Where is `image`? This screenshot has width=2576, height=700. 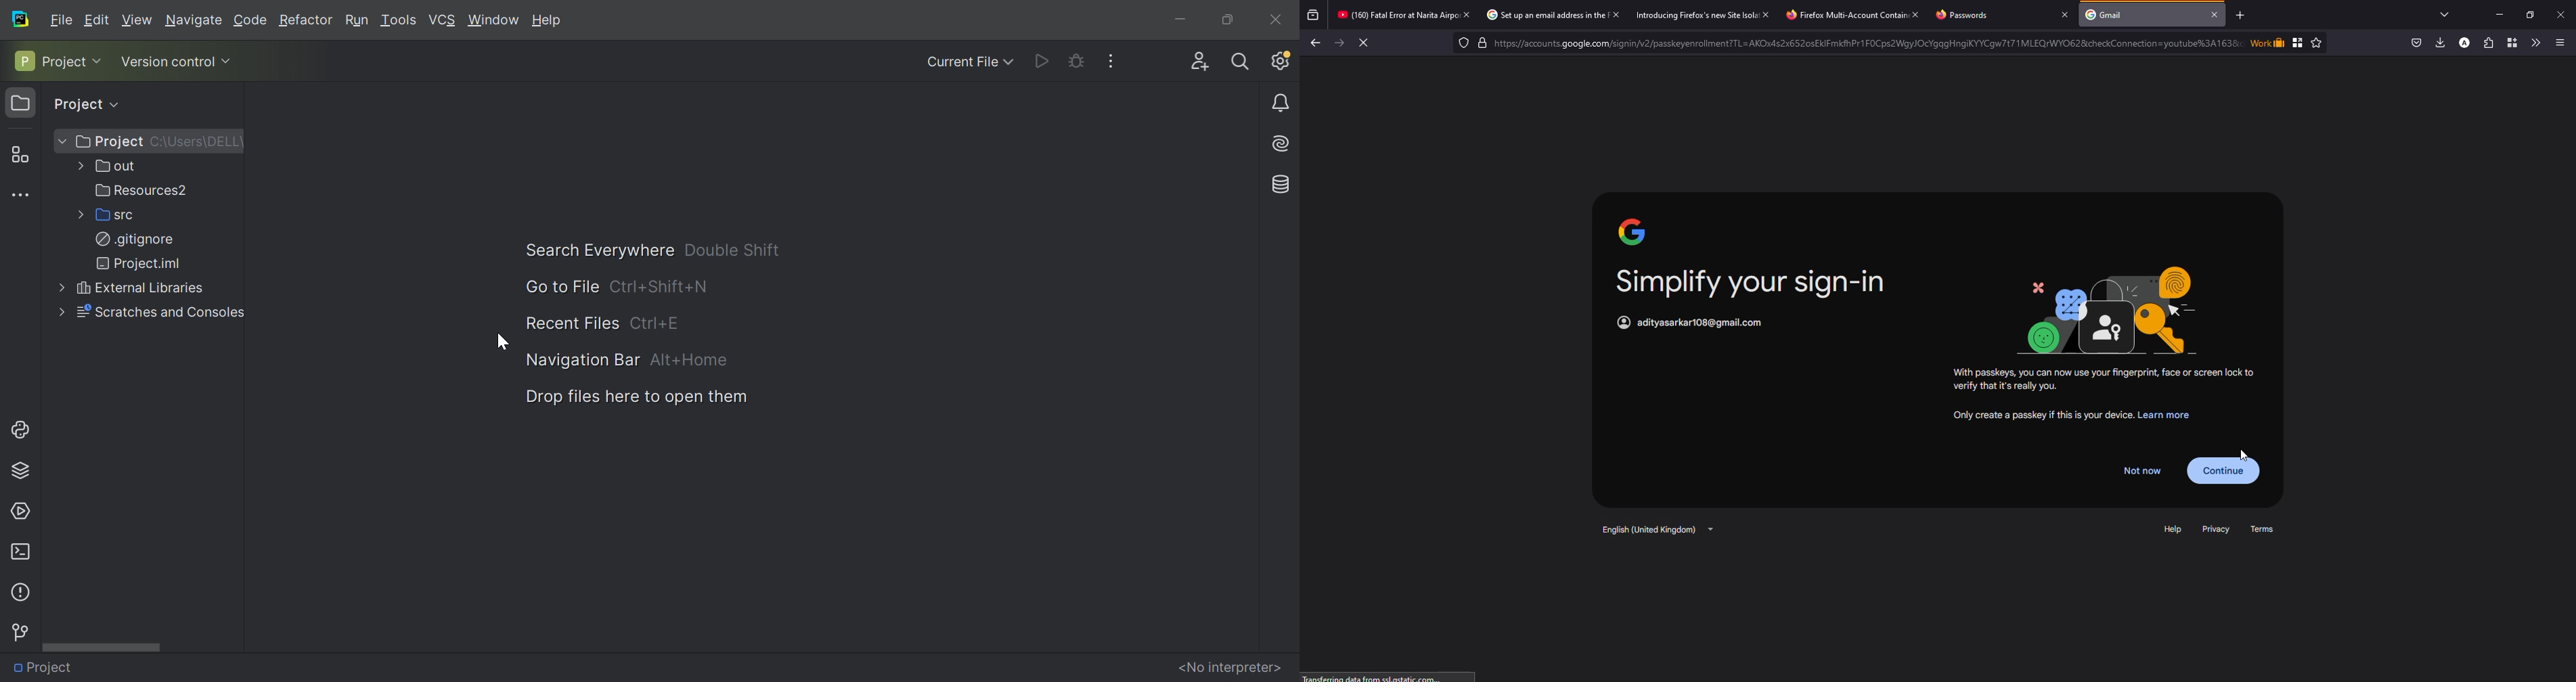
image is located at coordinates (2119, 311).